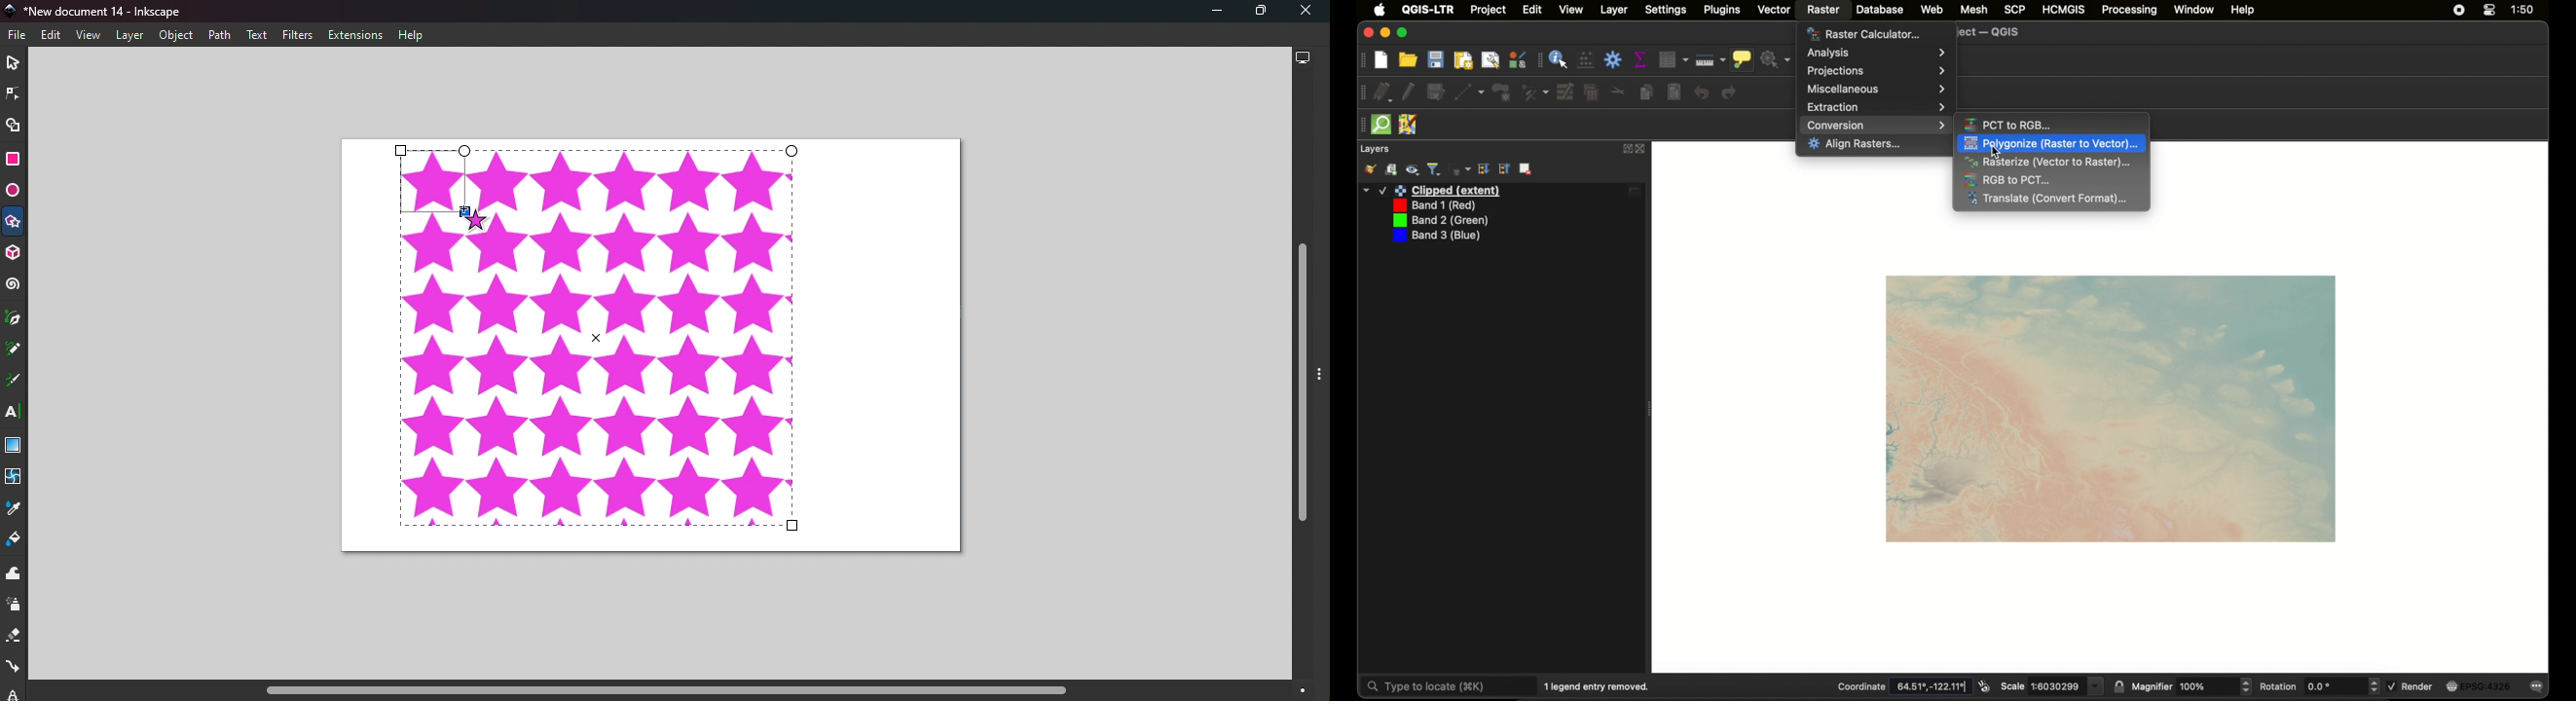 This screenshot has height=728, width=2576. What do you see at coordinates (1362, 92) in the screenshot?
I see `drag handke` at bounding box center [1362, 92].